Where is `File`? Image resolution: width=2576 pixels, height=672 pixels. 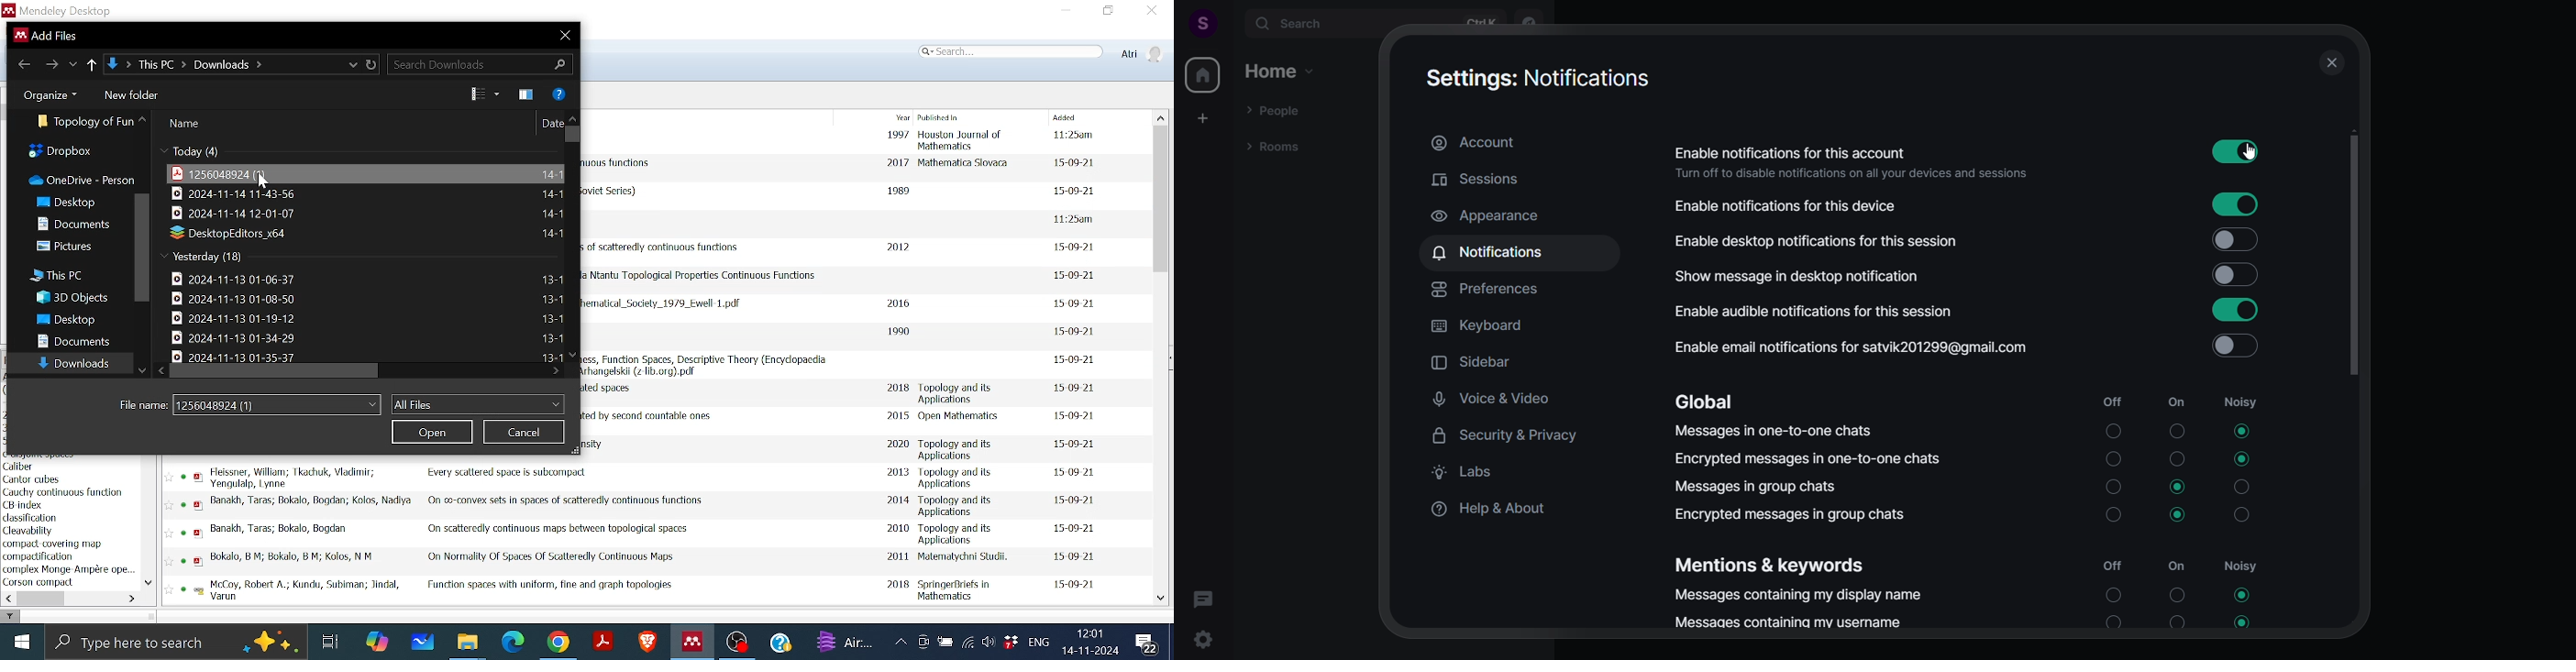
File is located at coordinates (549, 174).